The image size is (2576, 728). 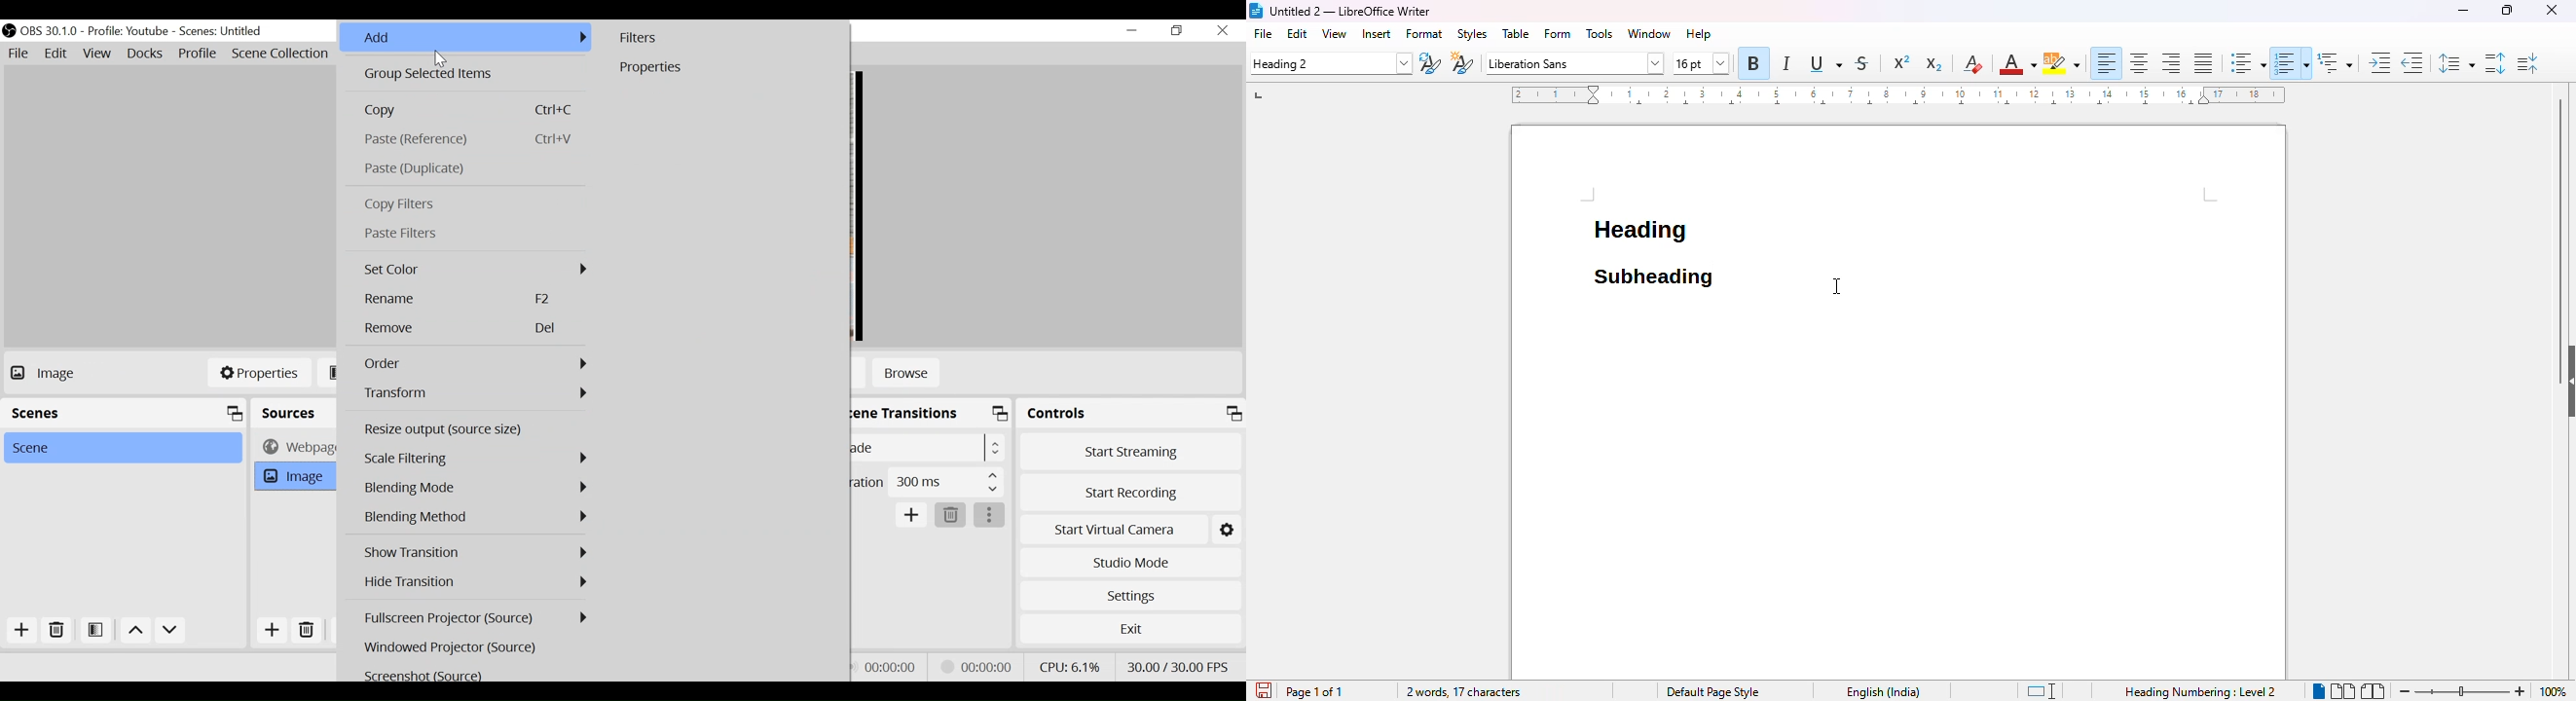 What do you see at coordinates (198, 55) in the screenshot?
I see `Profile` at bounding box center [198, 55].